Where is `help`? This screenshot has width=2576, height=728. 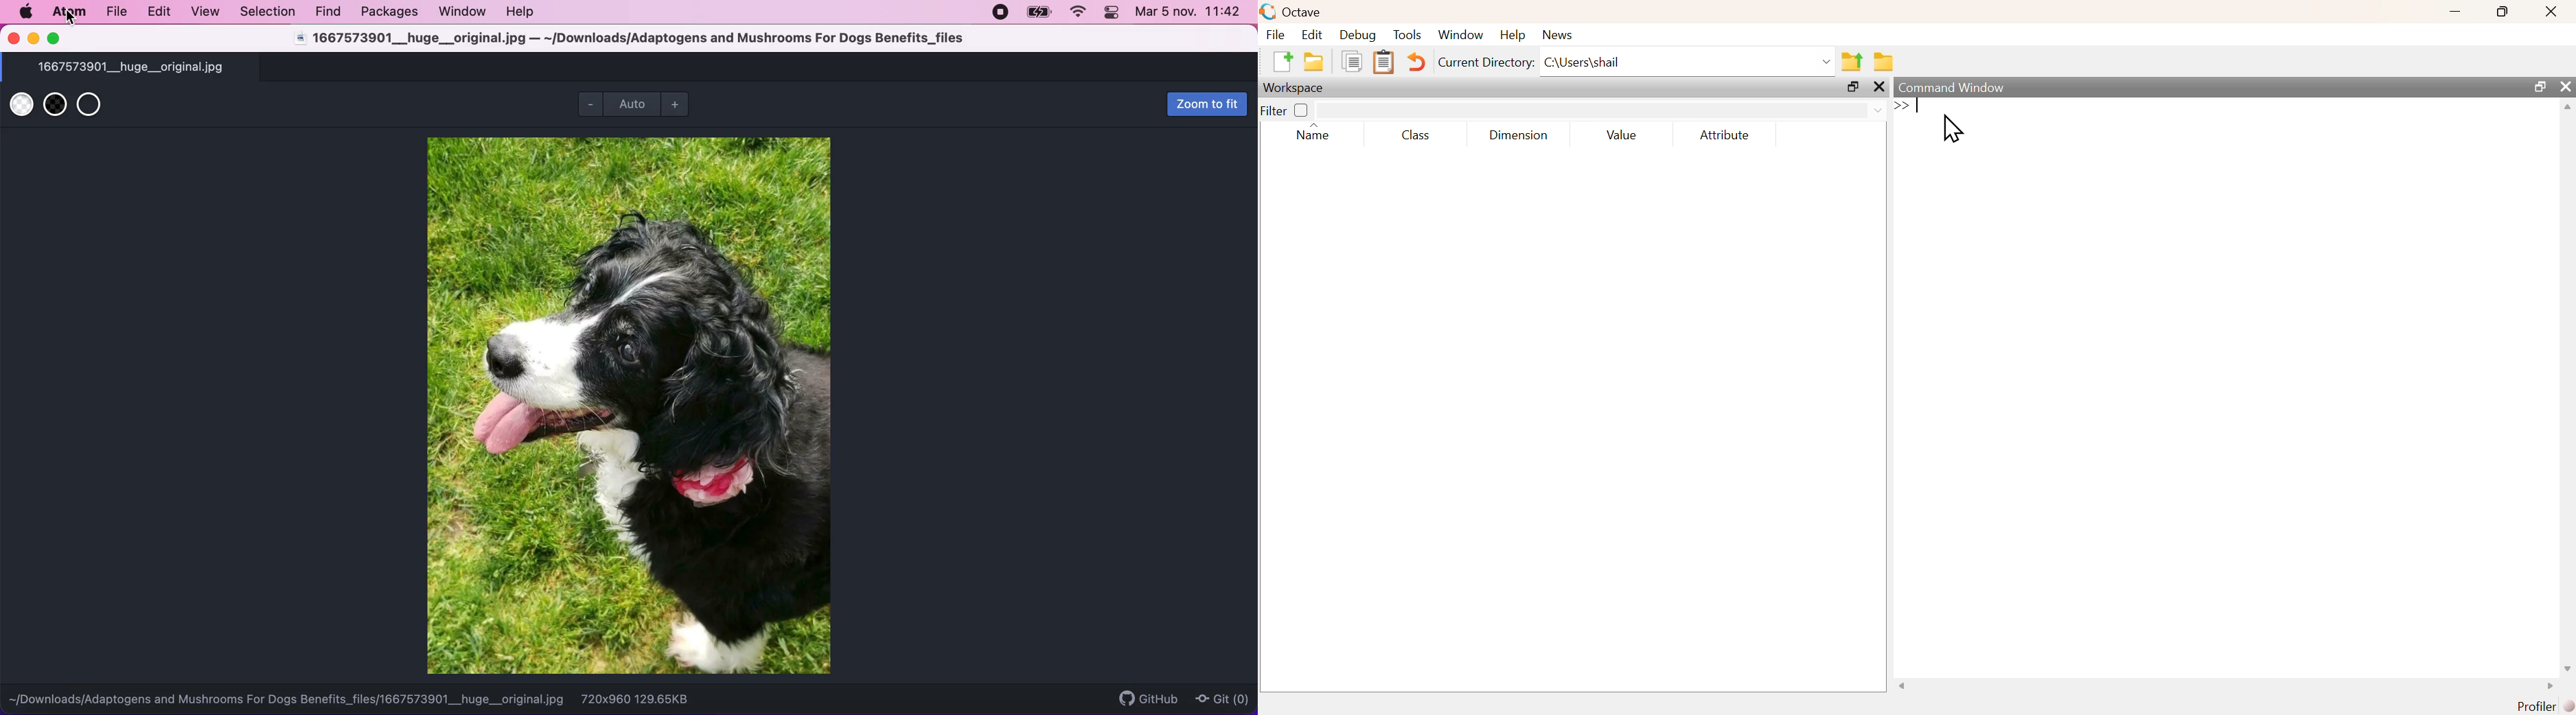 help is located at coordinates (526, 13).